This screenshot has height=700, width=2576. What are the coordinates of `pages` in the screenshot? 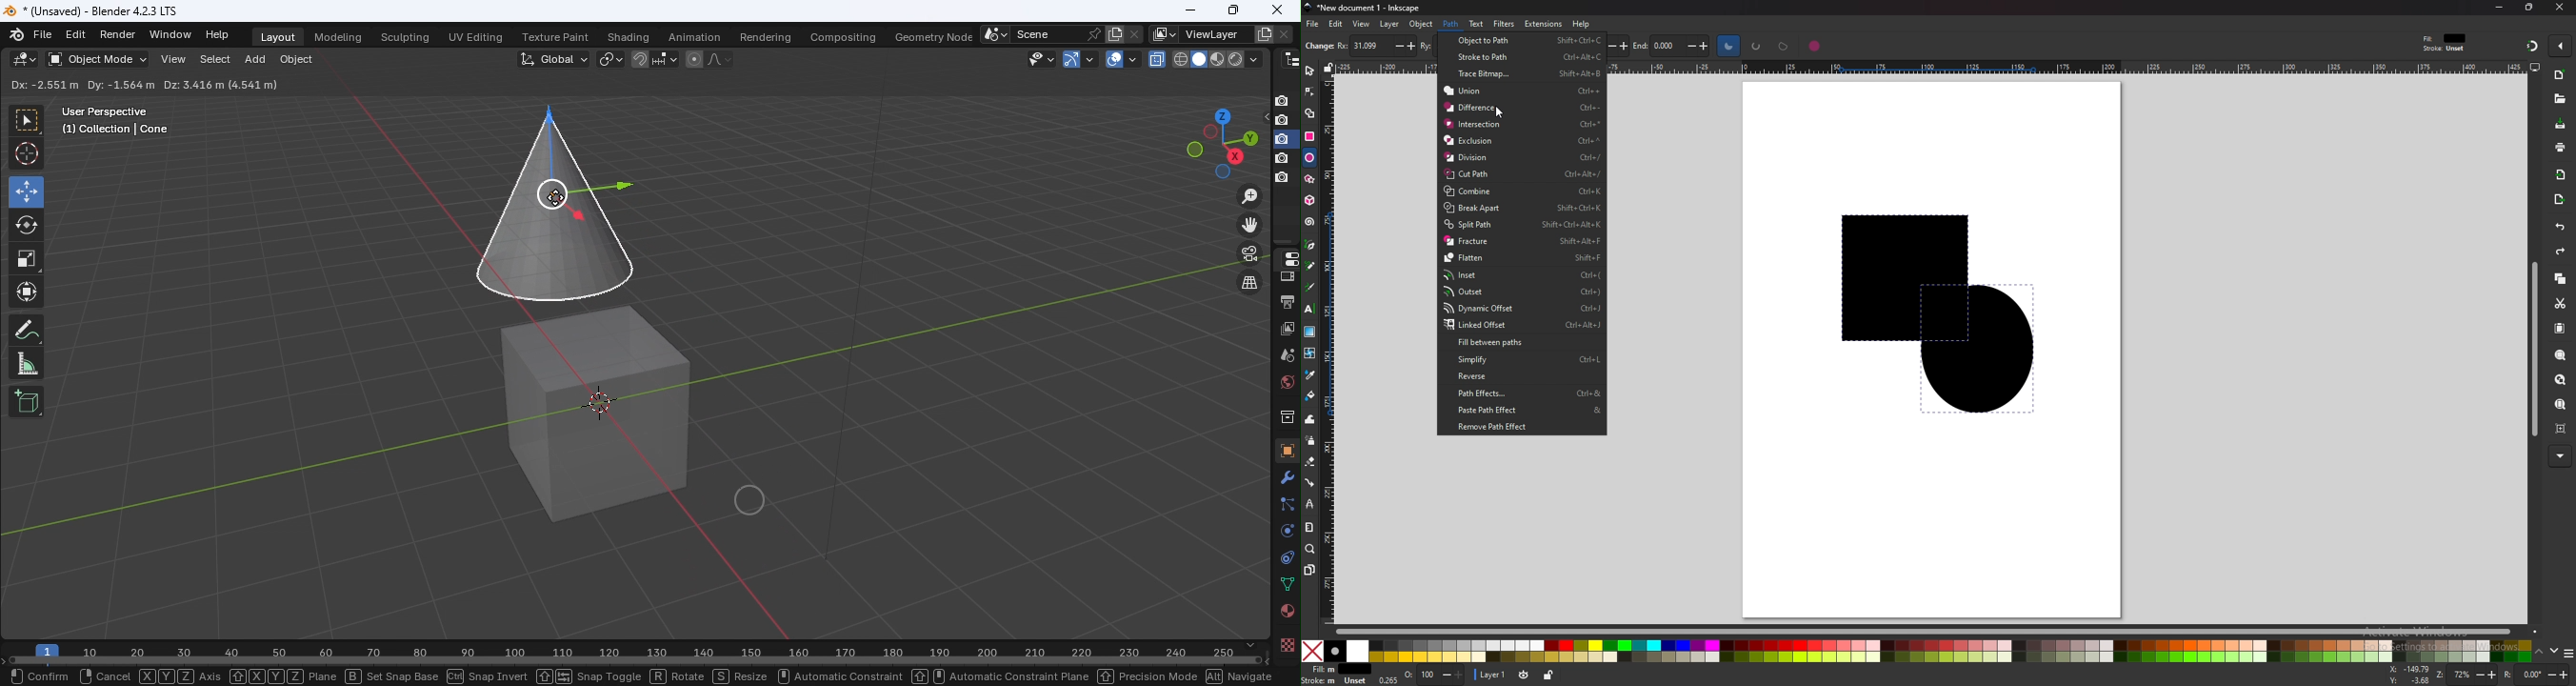 It's located at (1309, 570).